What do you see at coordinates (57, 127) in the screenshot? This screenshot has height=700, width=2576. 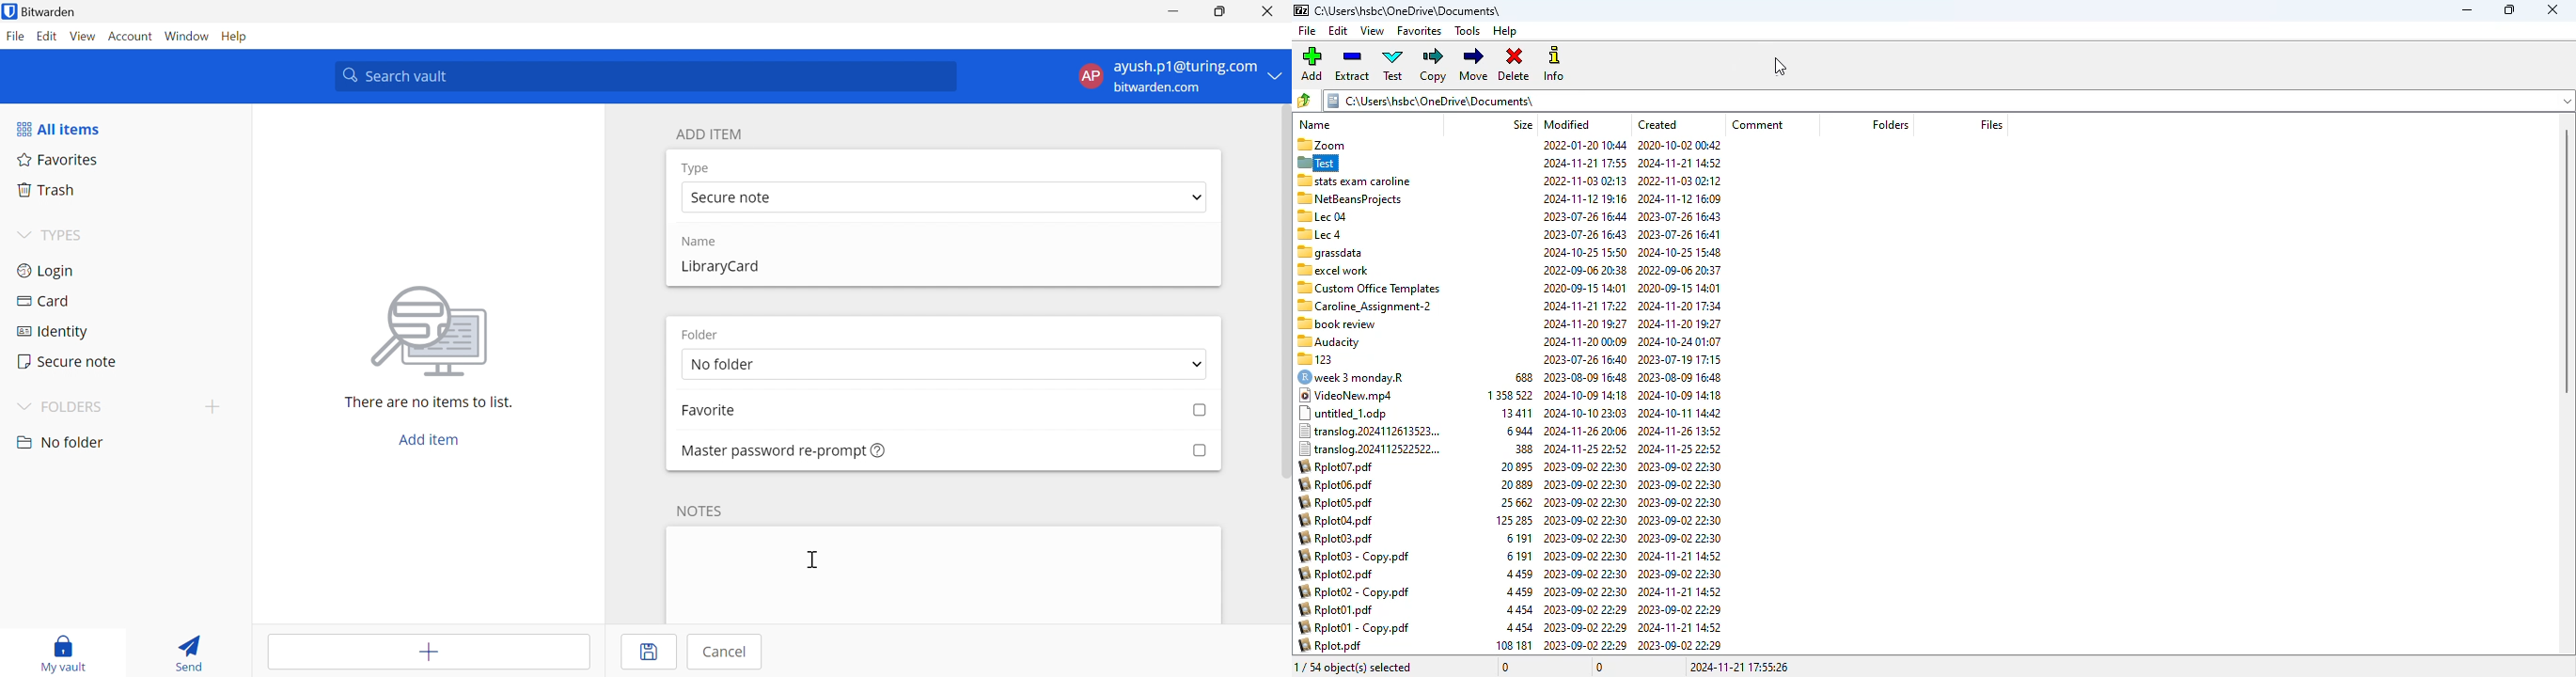 I see `All items` at bounding box center [57, 127].